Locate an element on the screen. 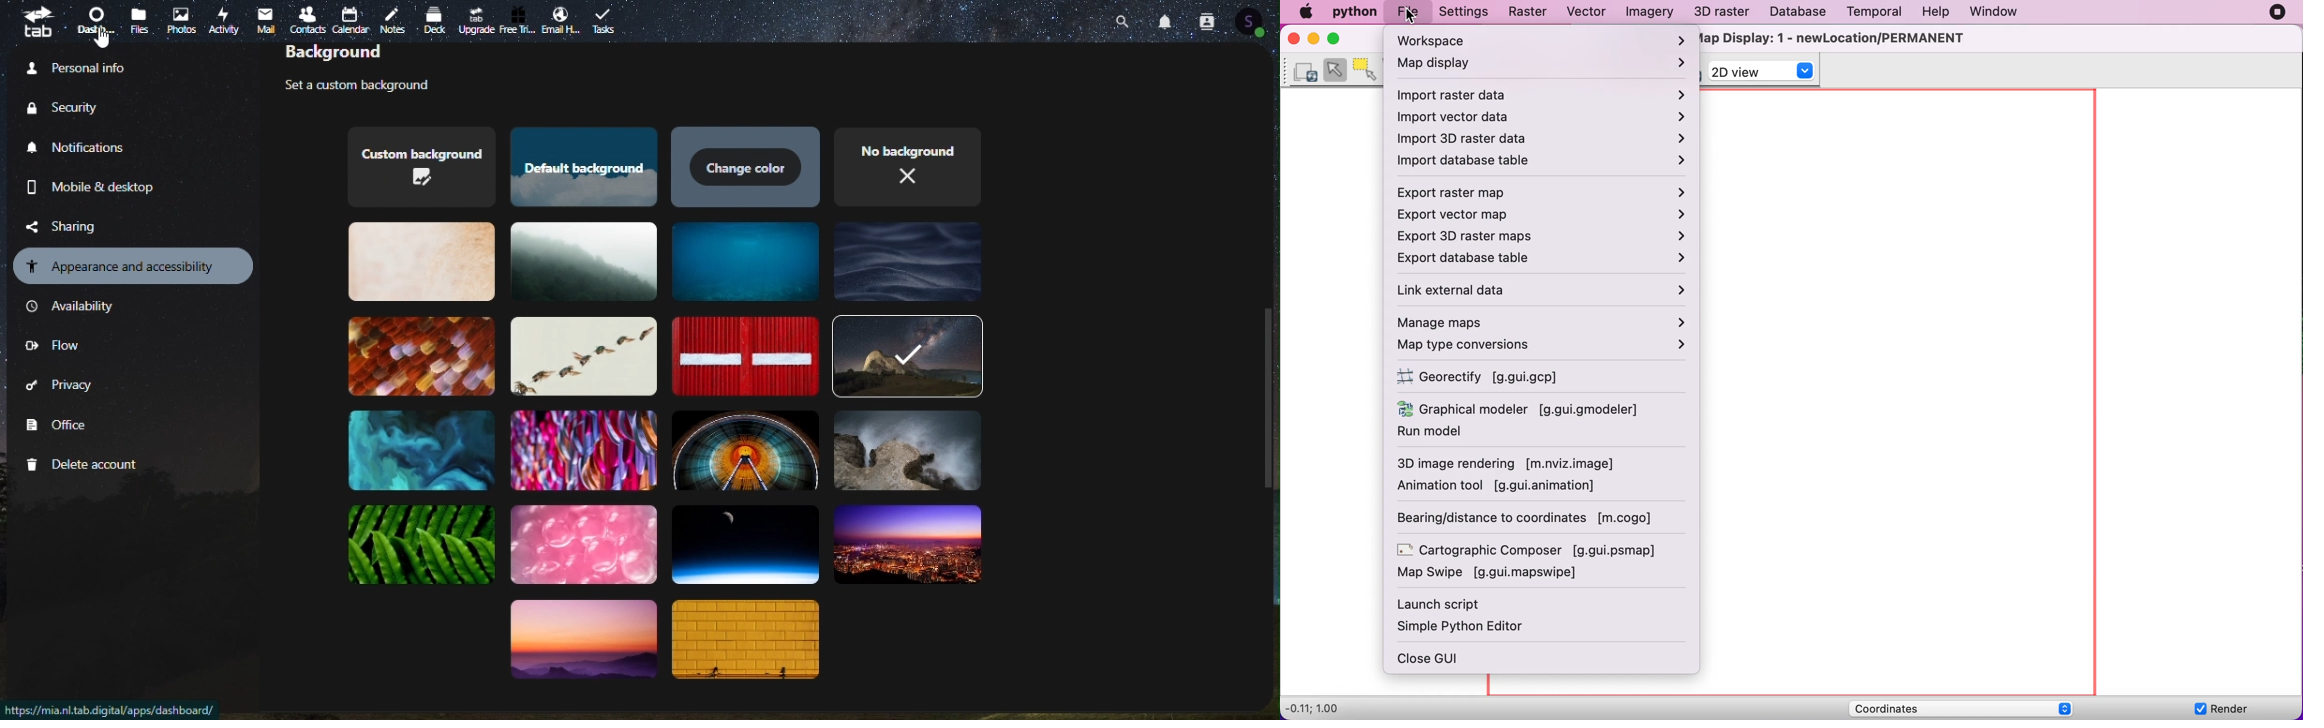  Upgrade is located at coordinates (476, 20).